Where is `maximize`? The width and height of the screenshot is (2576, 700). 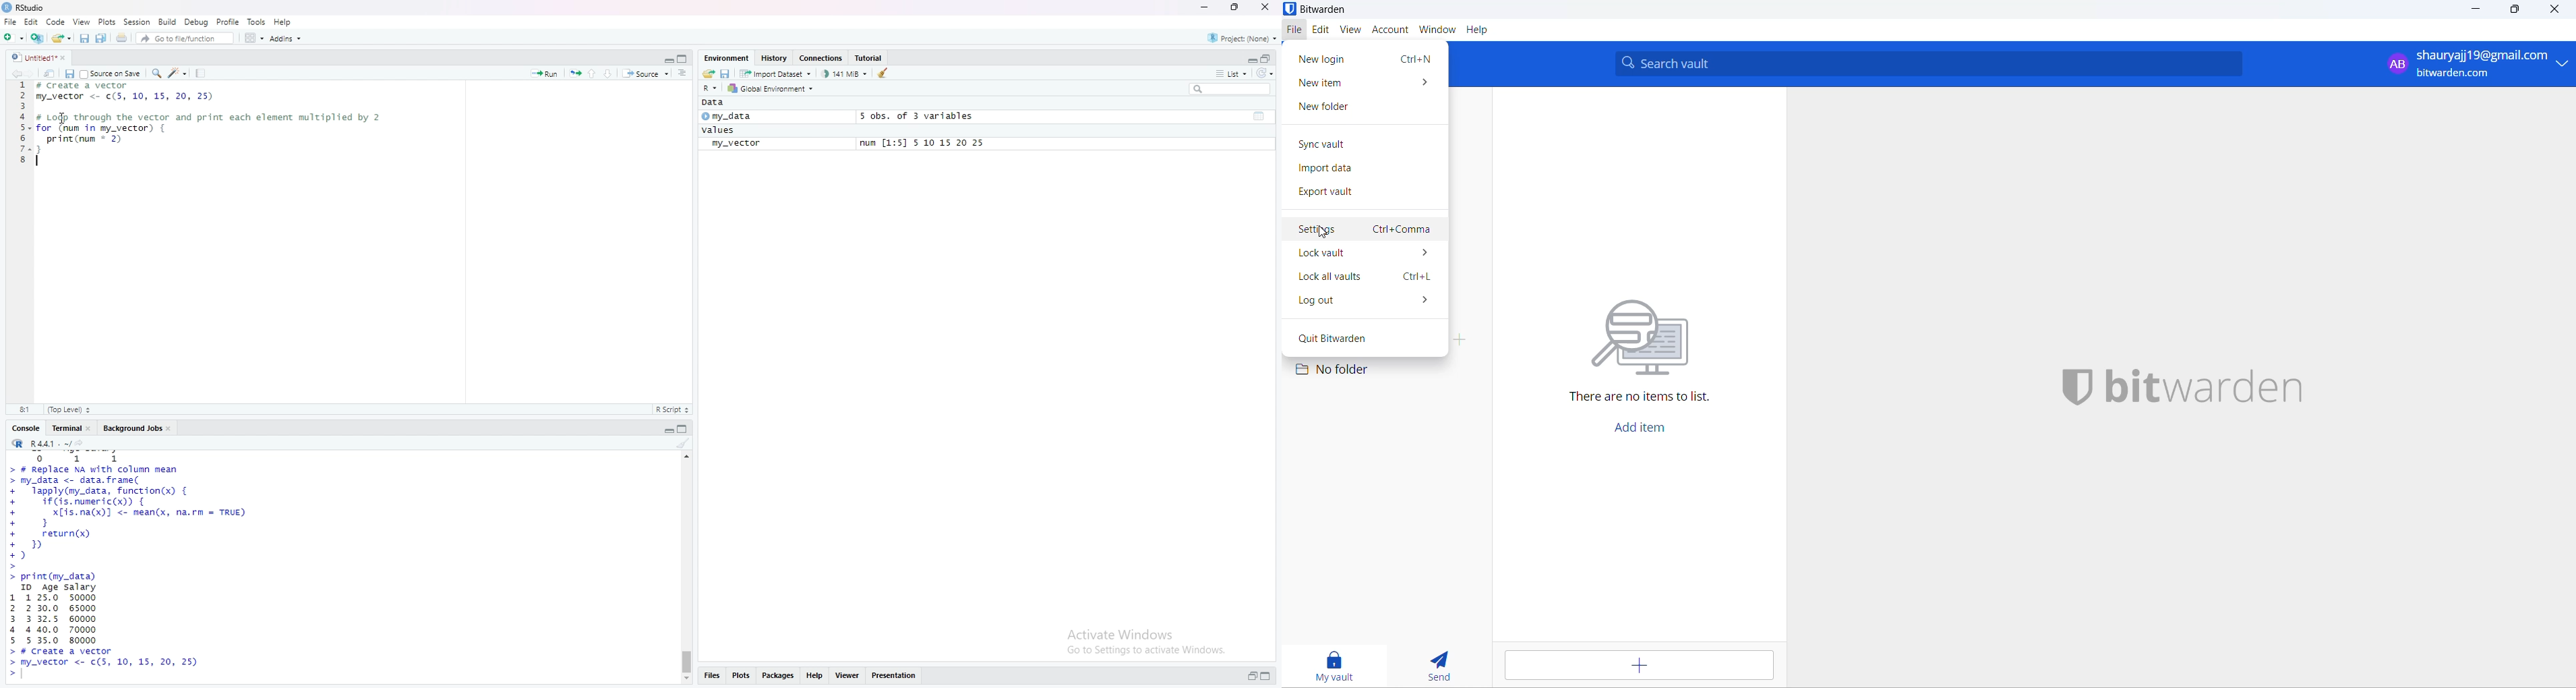 maximize is located at coordinates (1236, 7).